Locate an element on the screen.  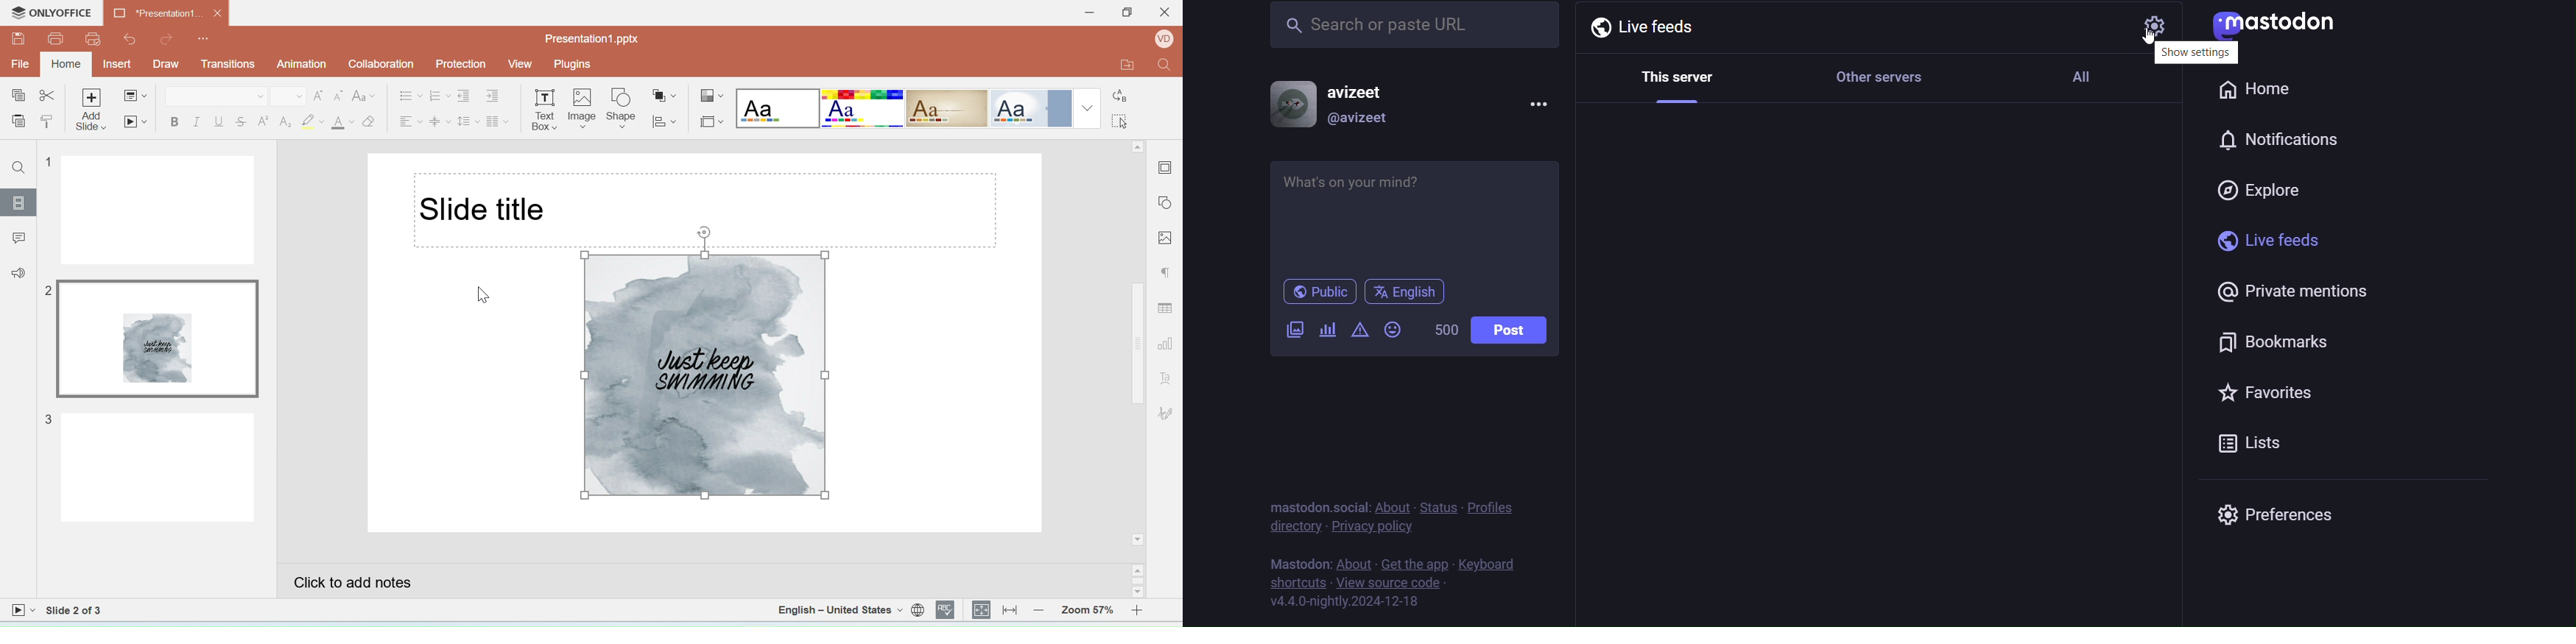
cursor is located at coordinates (481, 295).